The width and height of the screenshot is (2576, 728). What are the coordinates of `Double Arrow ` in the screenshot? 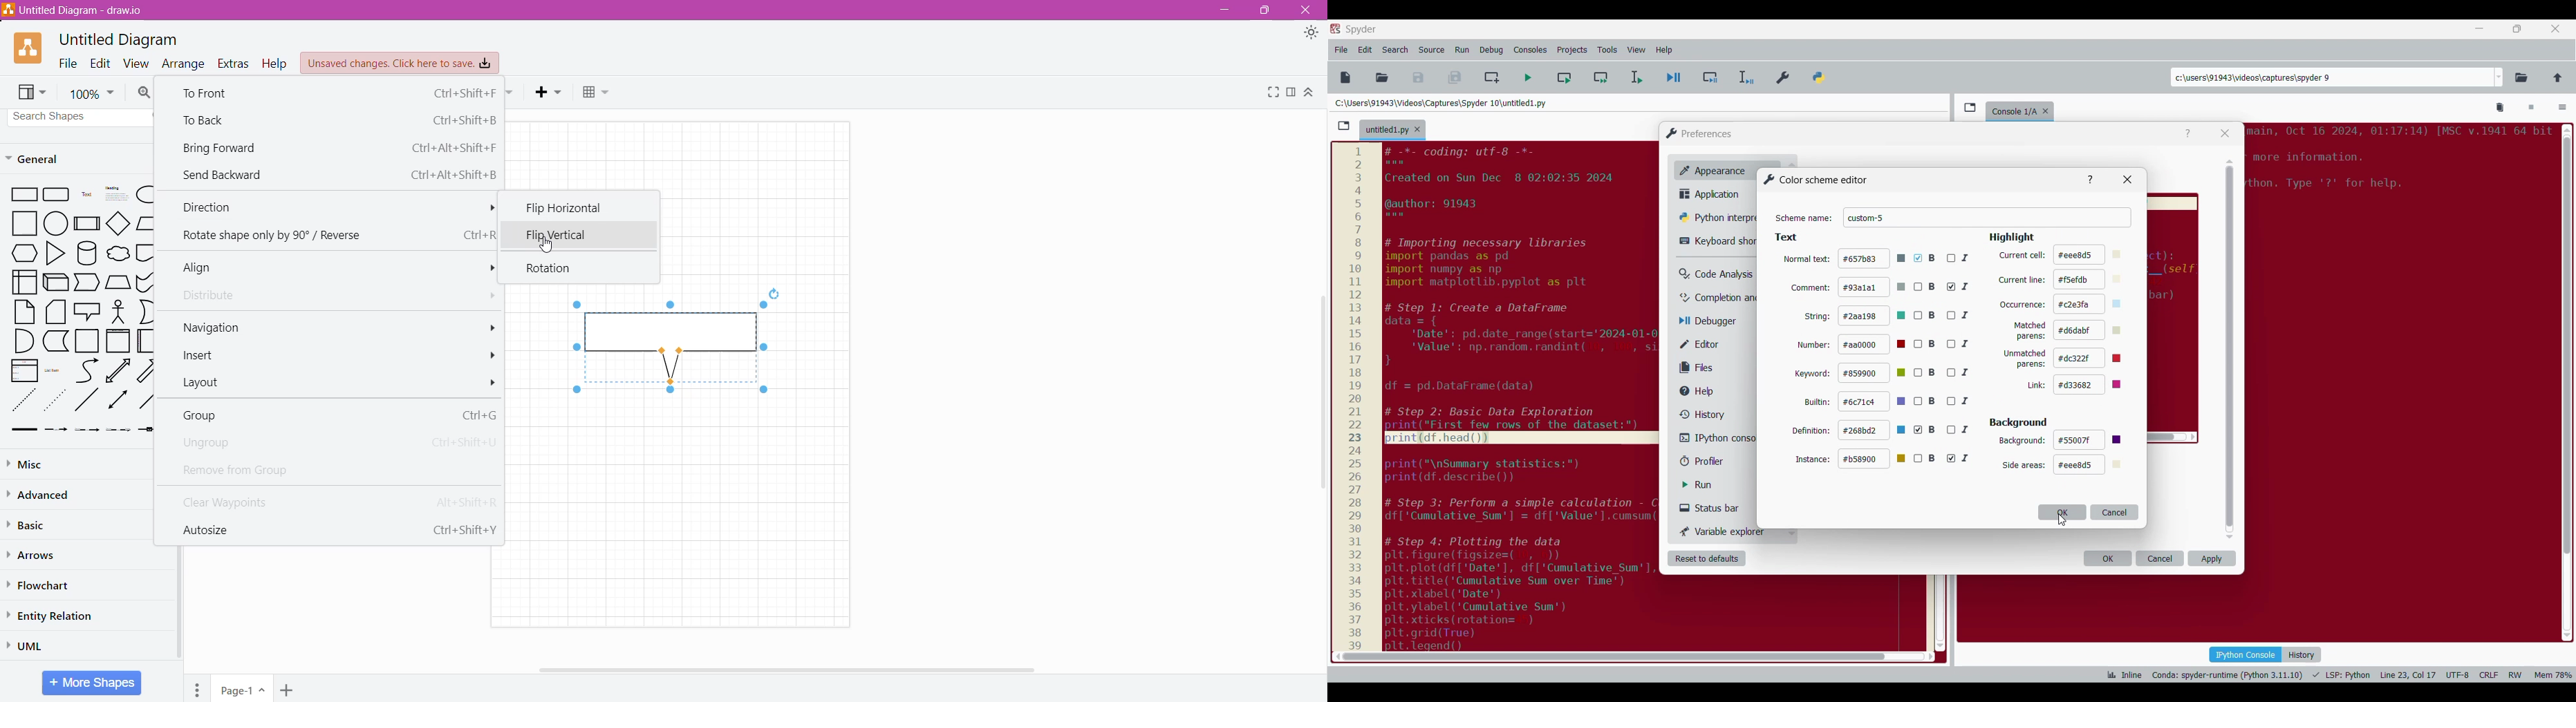 It's located at (118, 401).